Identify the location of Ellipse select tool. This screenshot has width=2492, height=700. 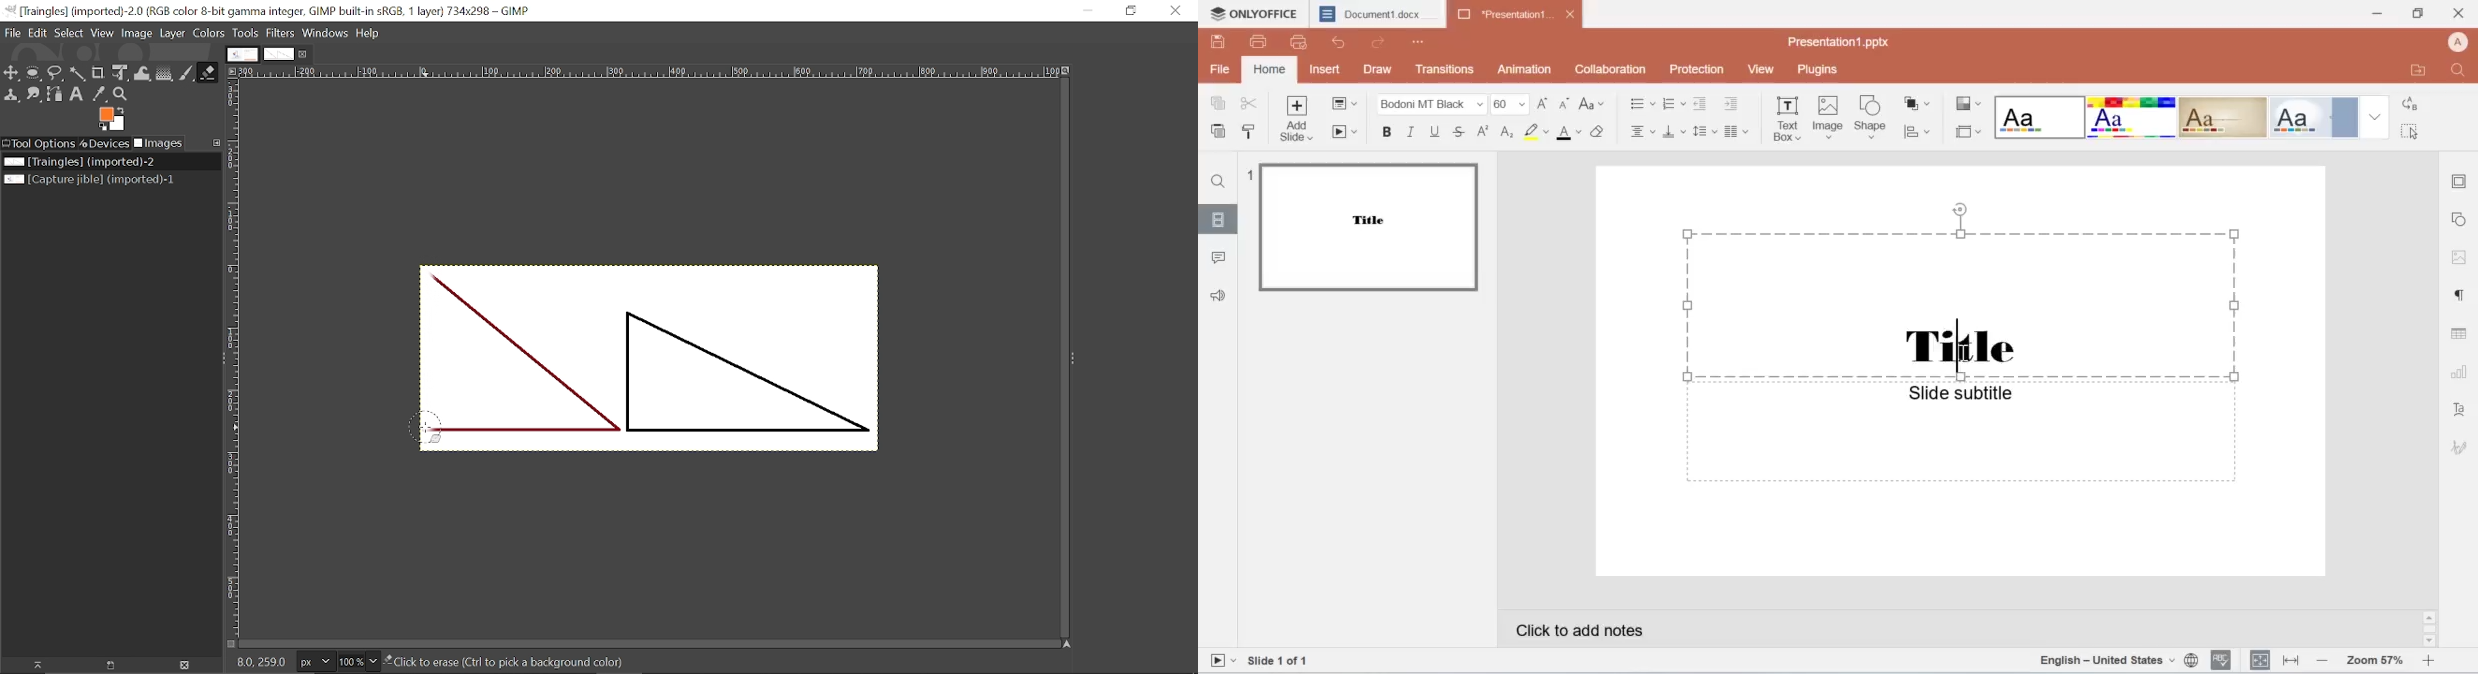
(33, 73).